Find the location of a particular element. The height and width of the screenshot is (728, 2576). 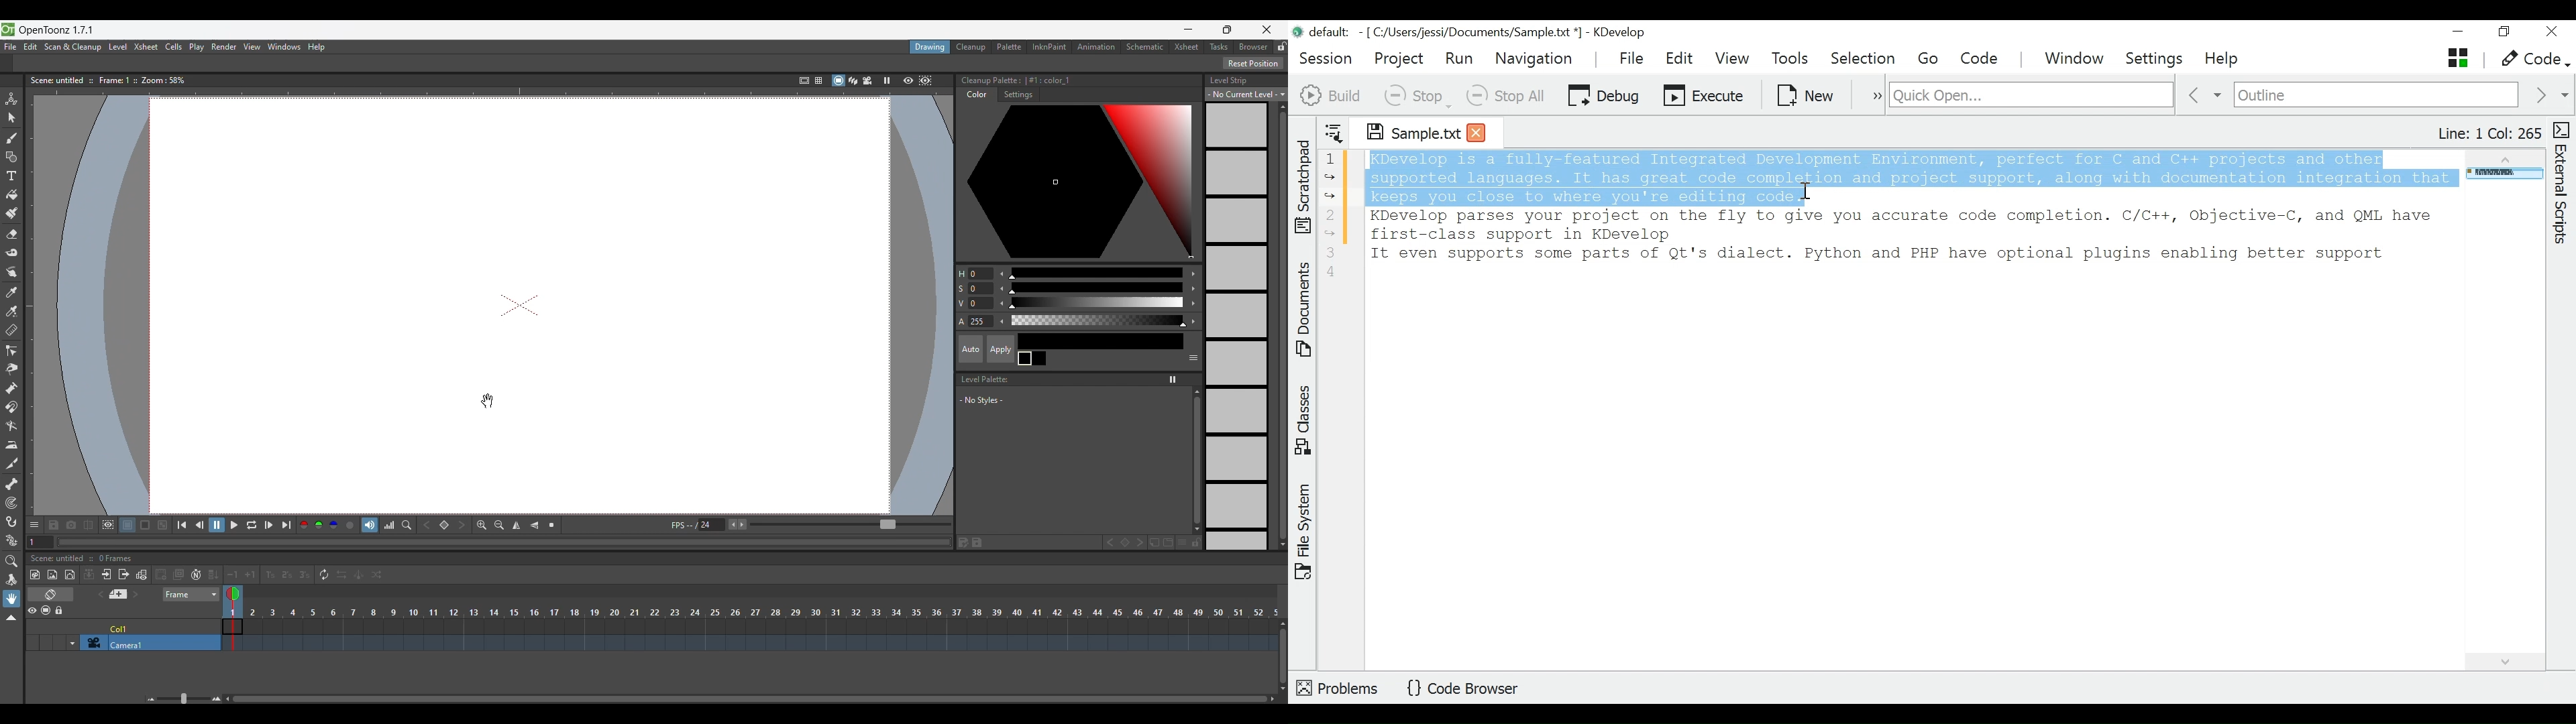

Open sub Xsheet is located at coordinates (106, 575).